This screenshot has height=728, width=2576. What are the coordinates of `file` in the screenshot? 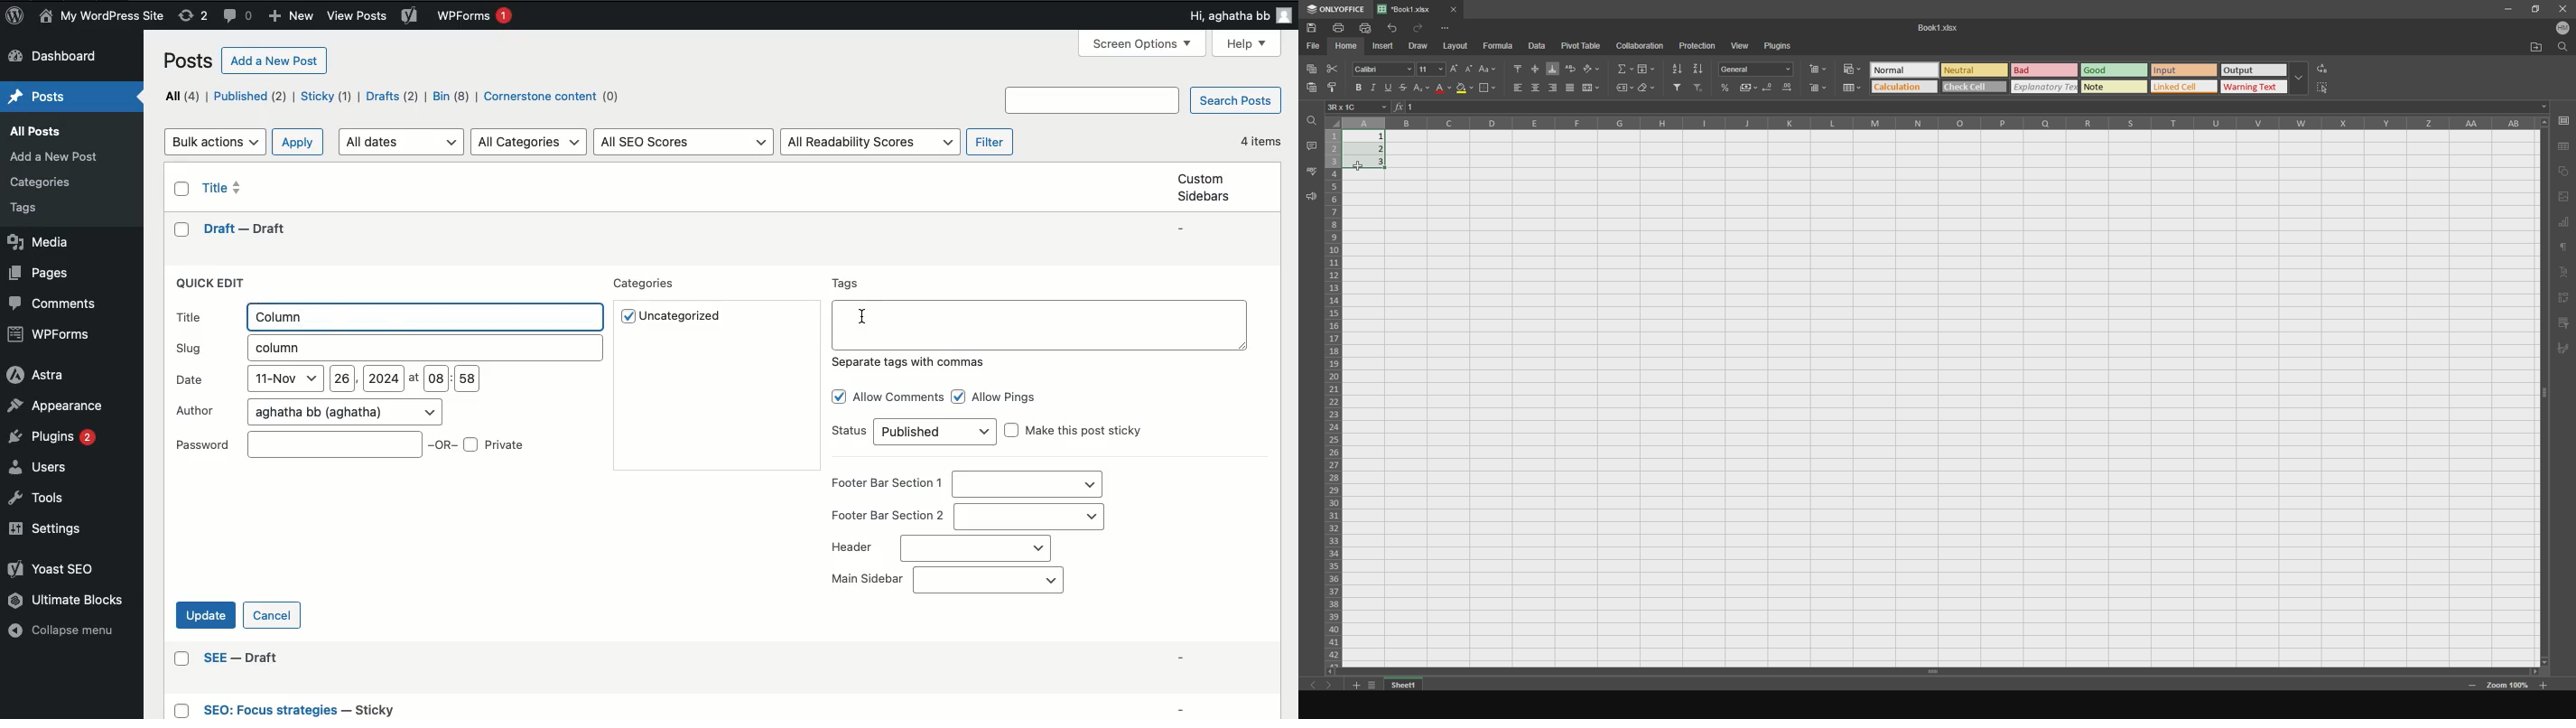 It's located at (1314, 46).